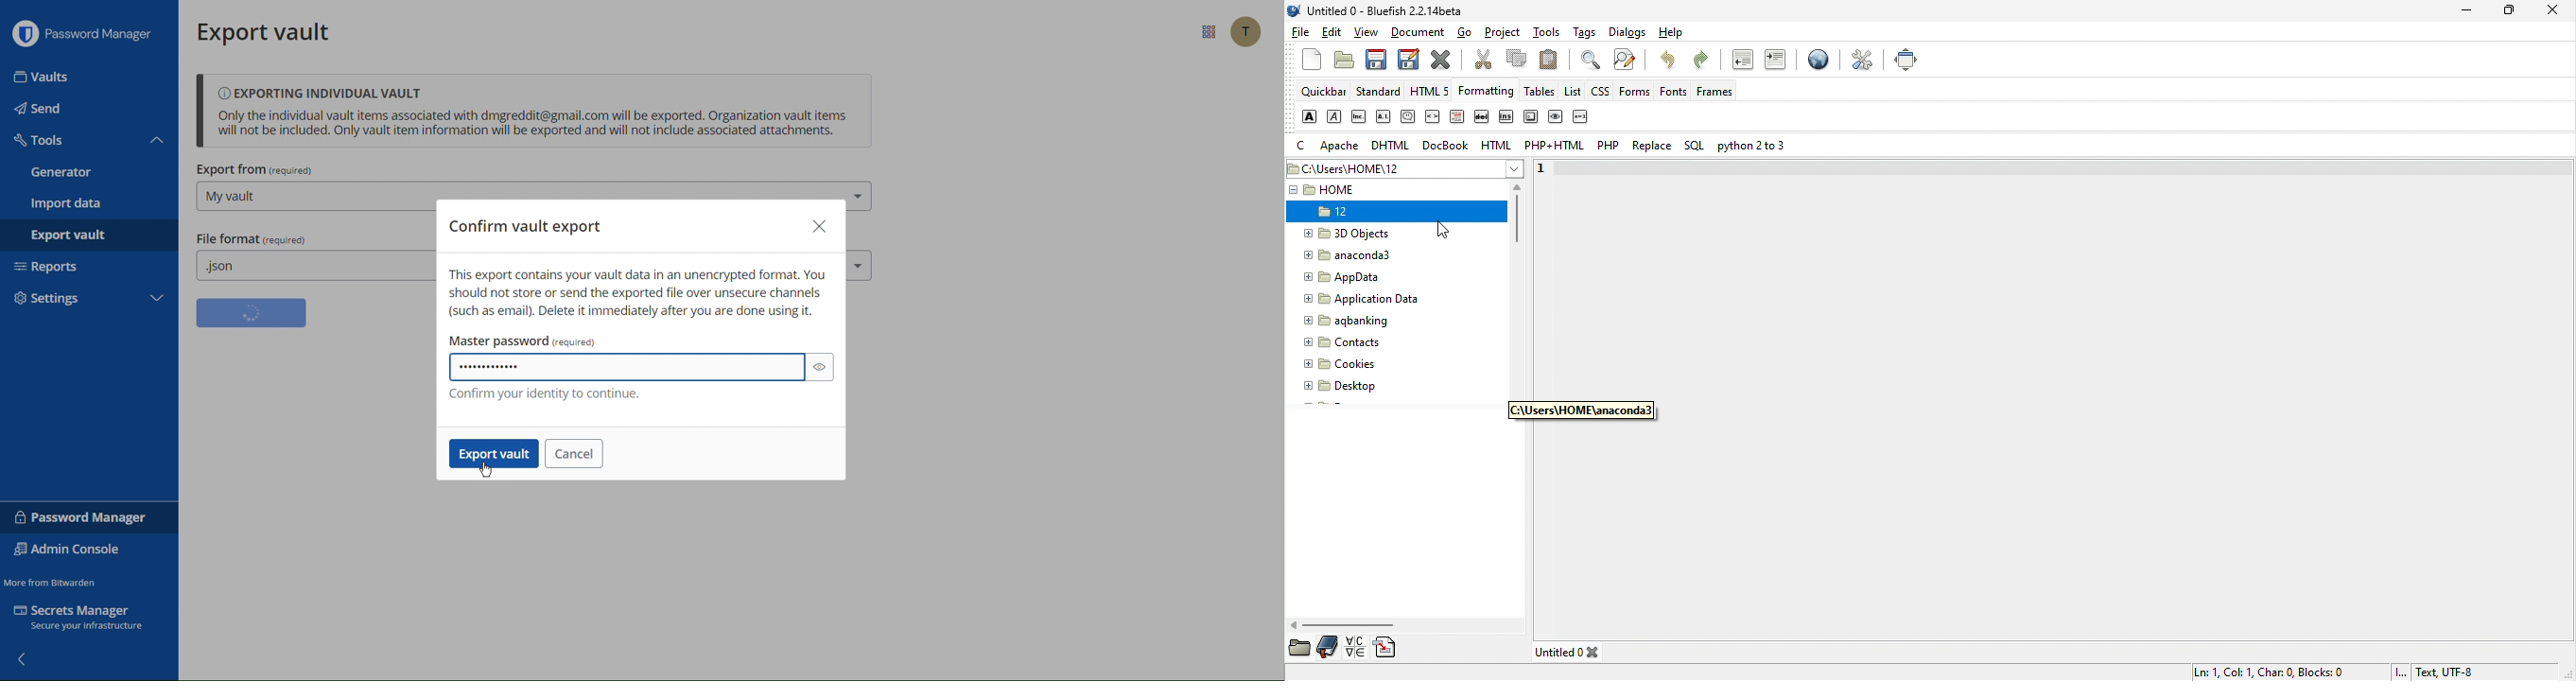  Describe the element at coordinates (1574, 90) in the screenshot. I see `list` at that location.